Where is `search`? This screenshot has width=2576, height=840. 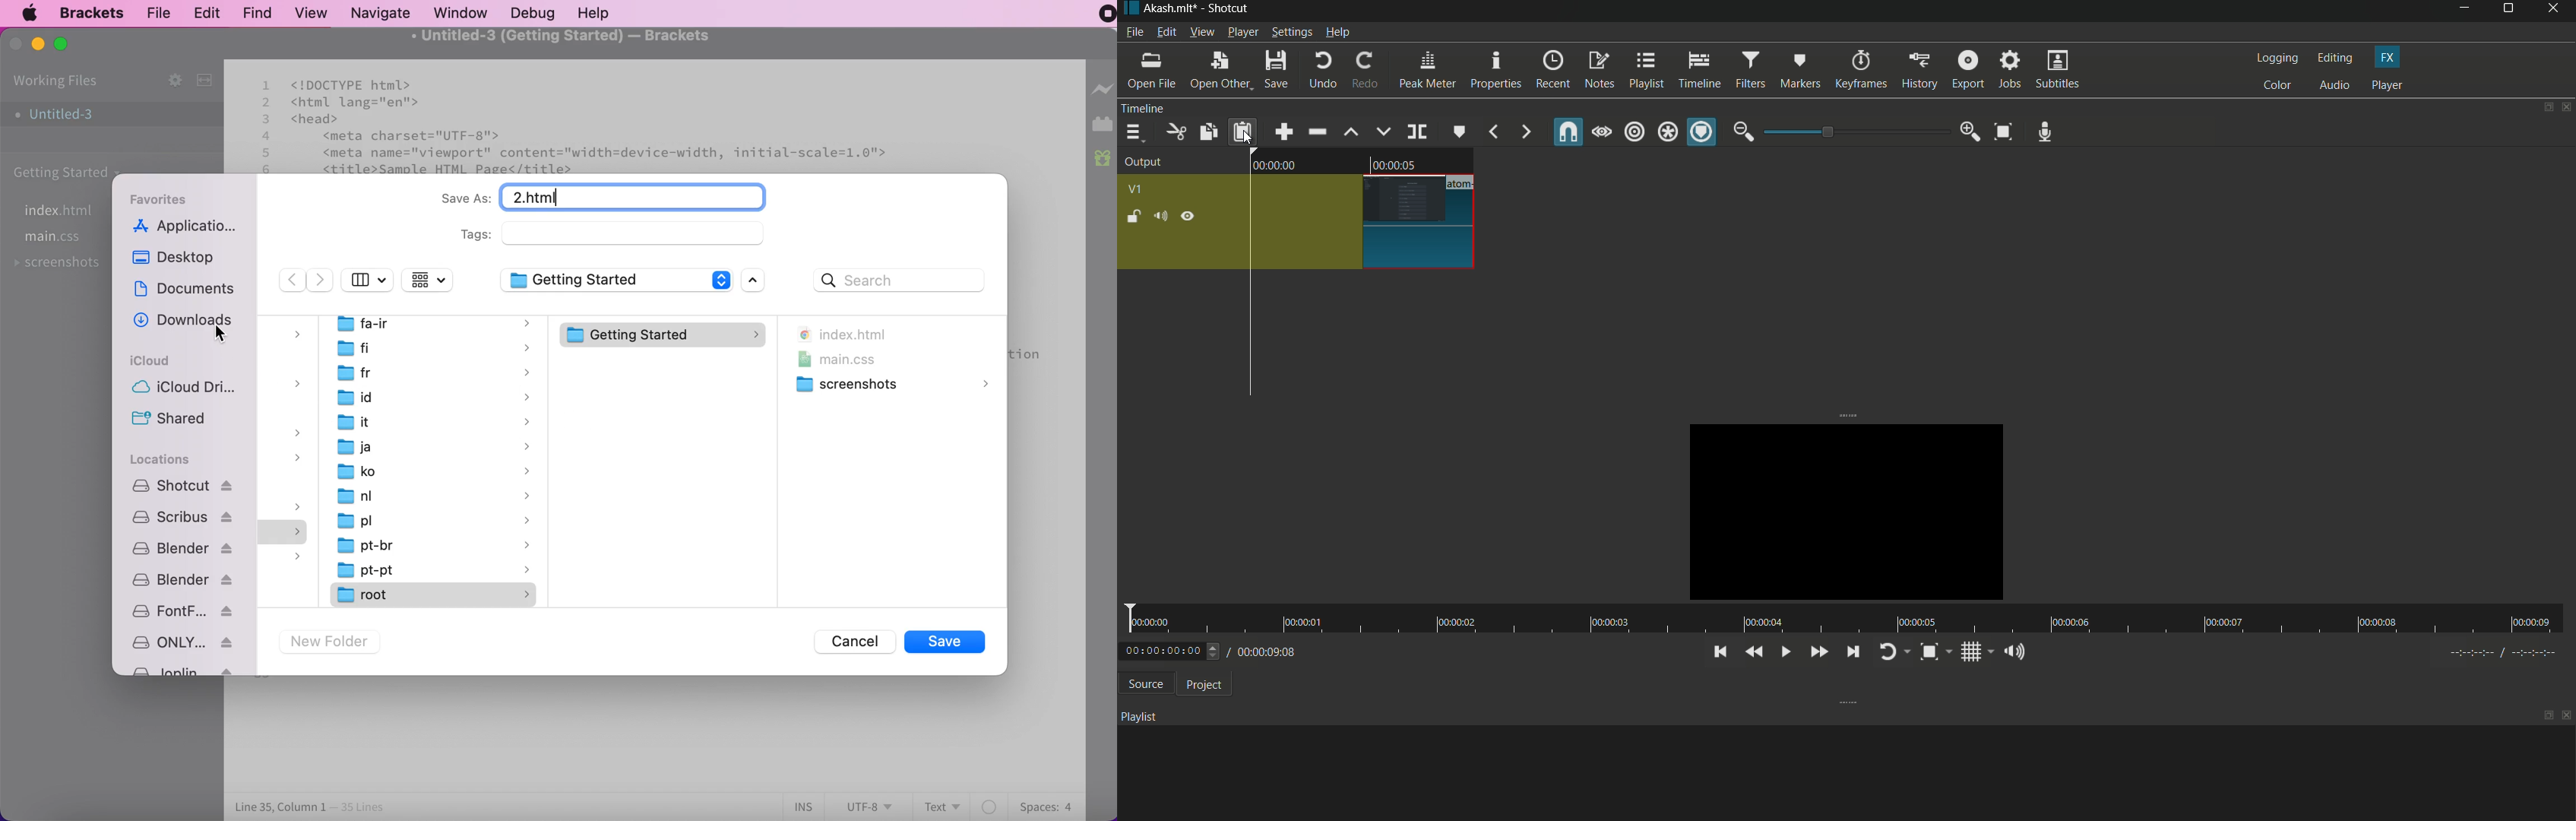 search is located at coordinates (900, 282).